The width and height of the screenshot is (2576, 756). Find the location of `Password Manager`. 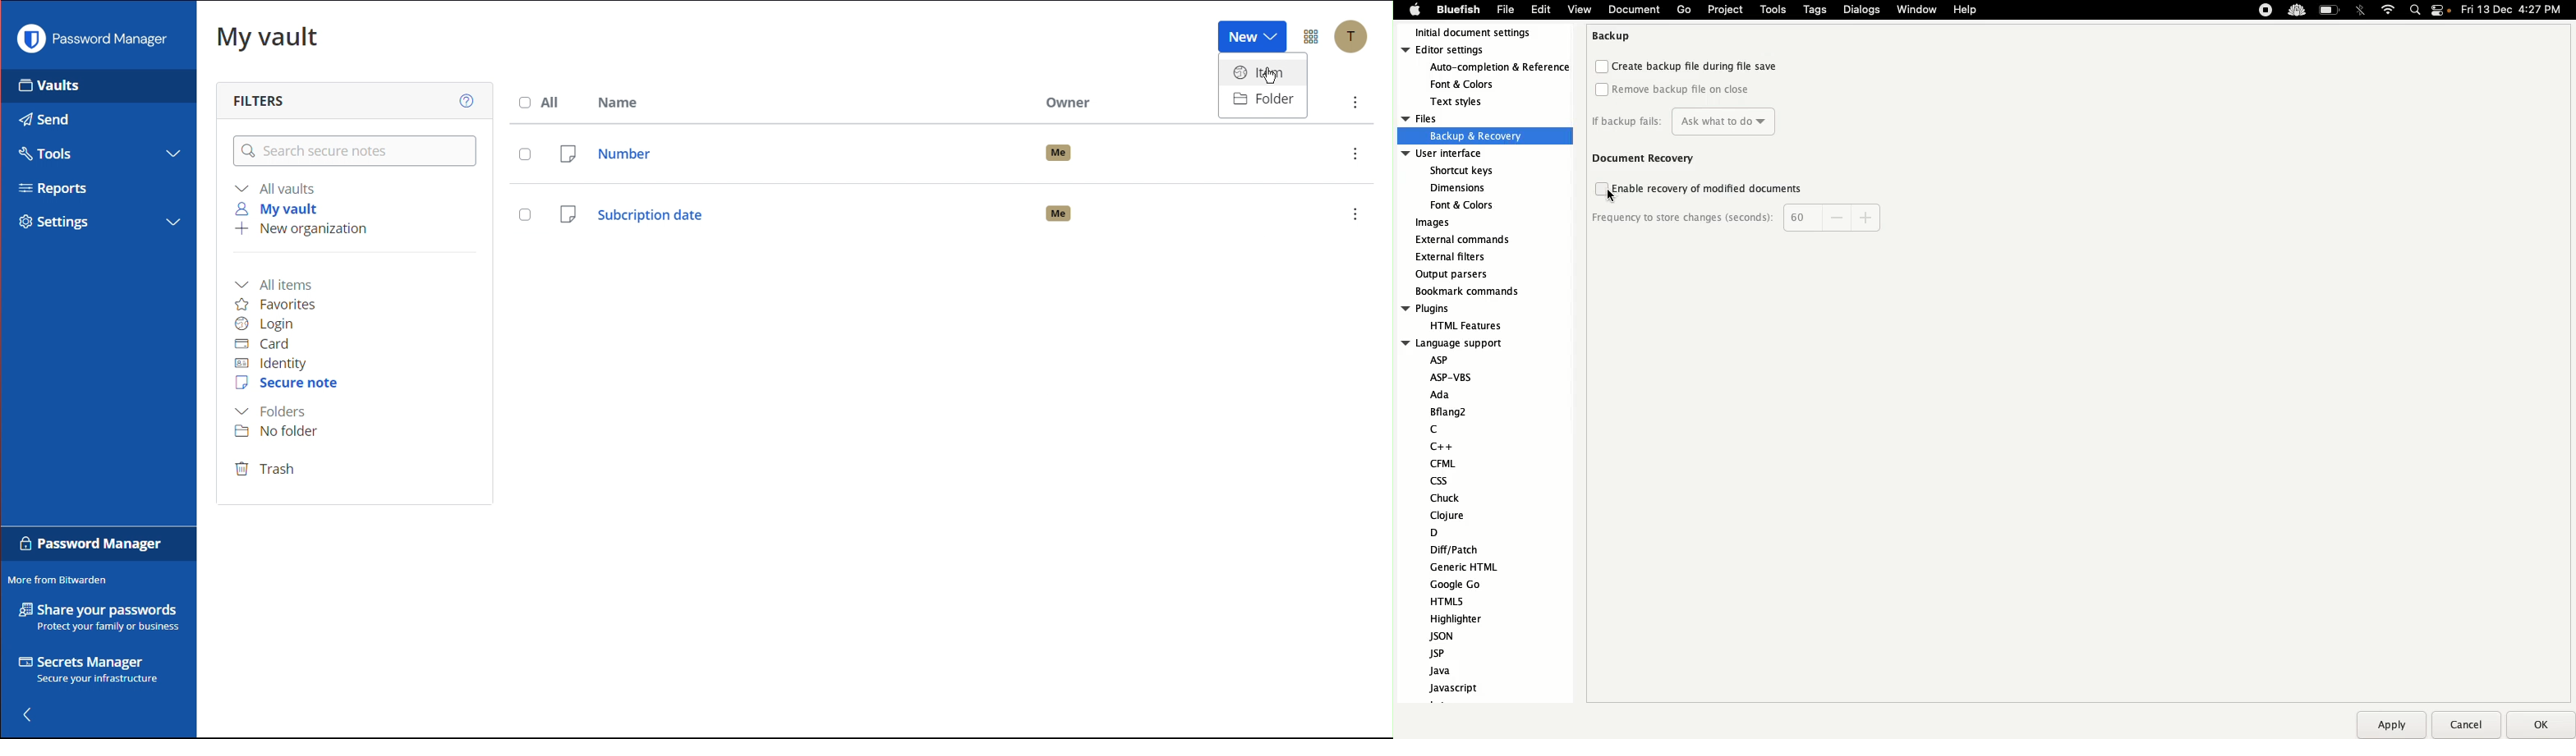

Password Manager is located at coordinates (91, 42).